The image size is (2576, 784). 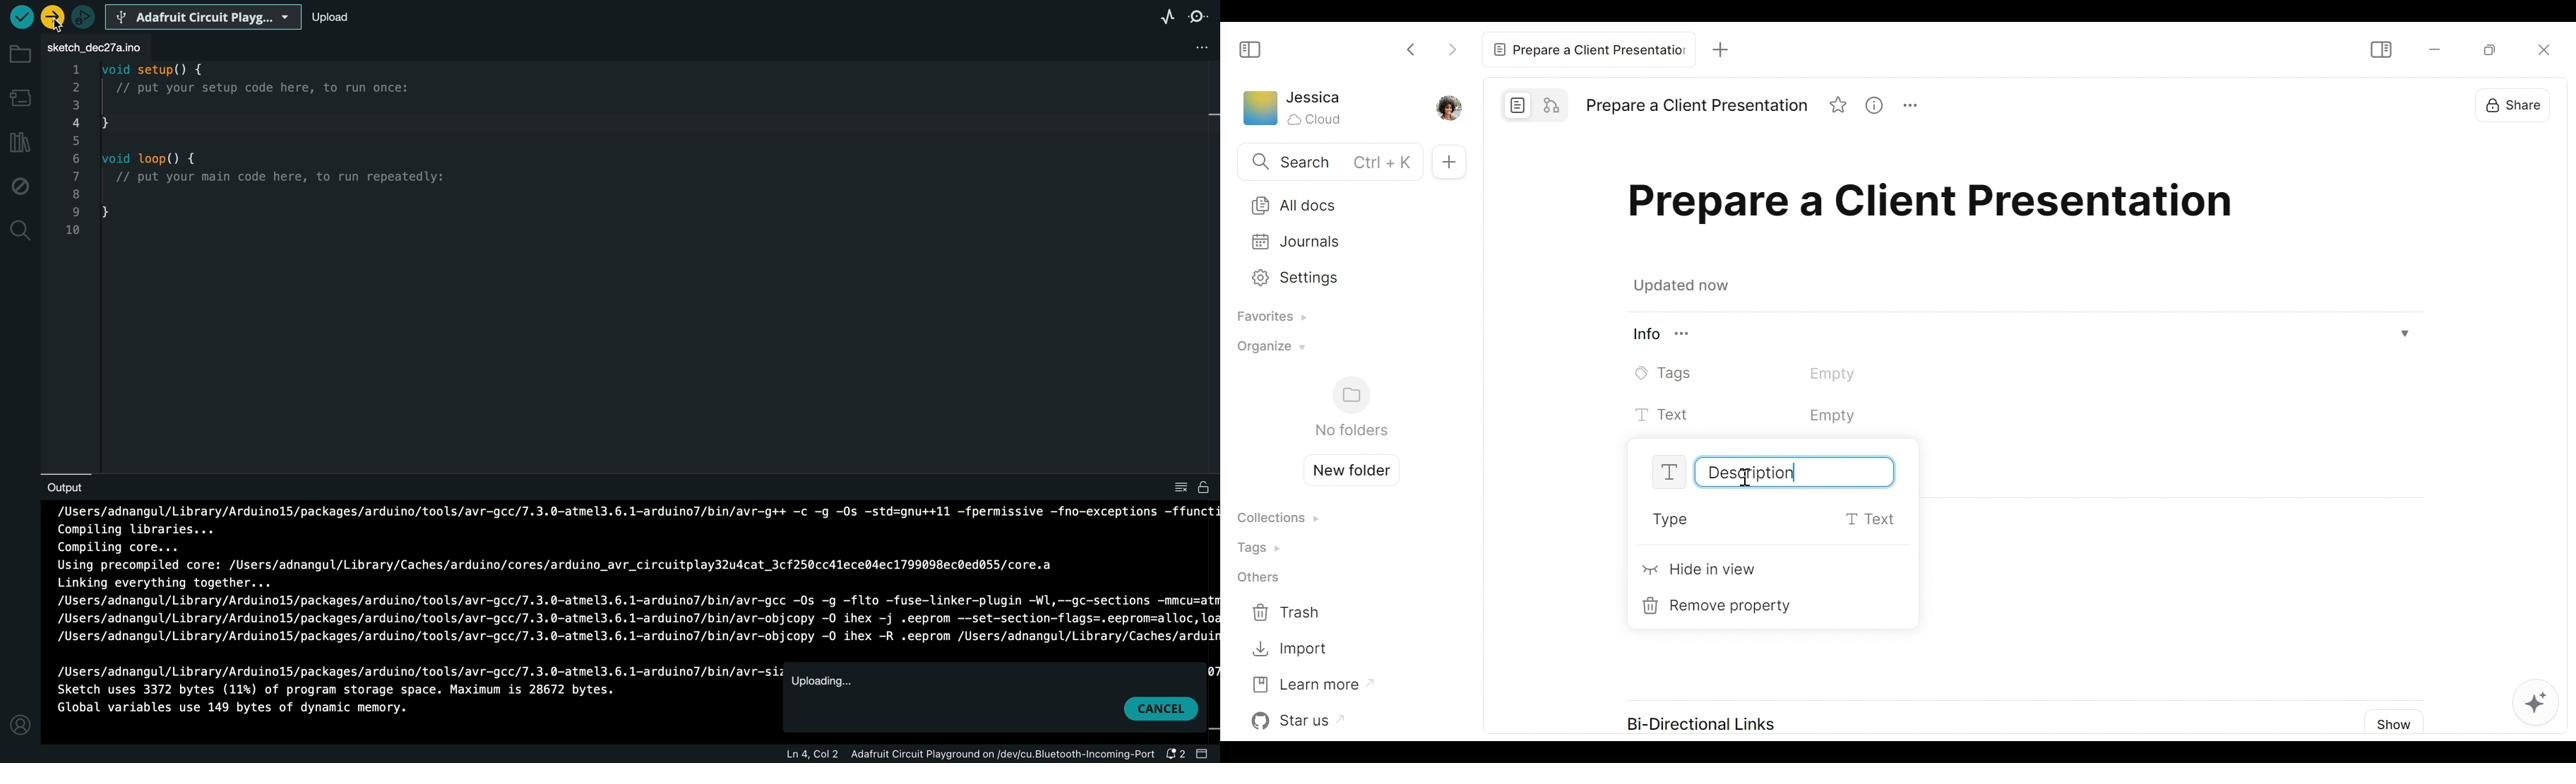 I want to click on Type, so click(x=1776, y=519).